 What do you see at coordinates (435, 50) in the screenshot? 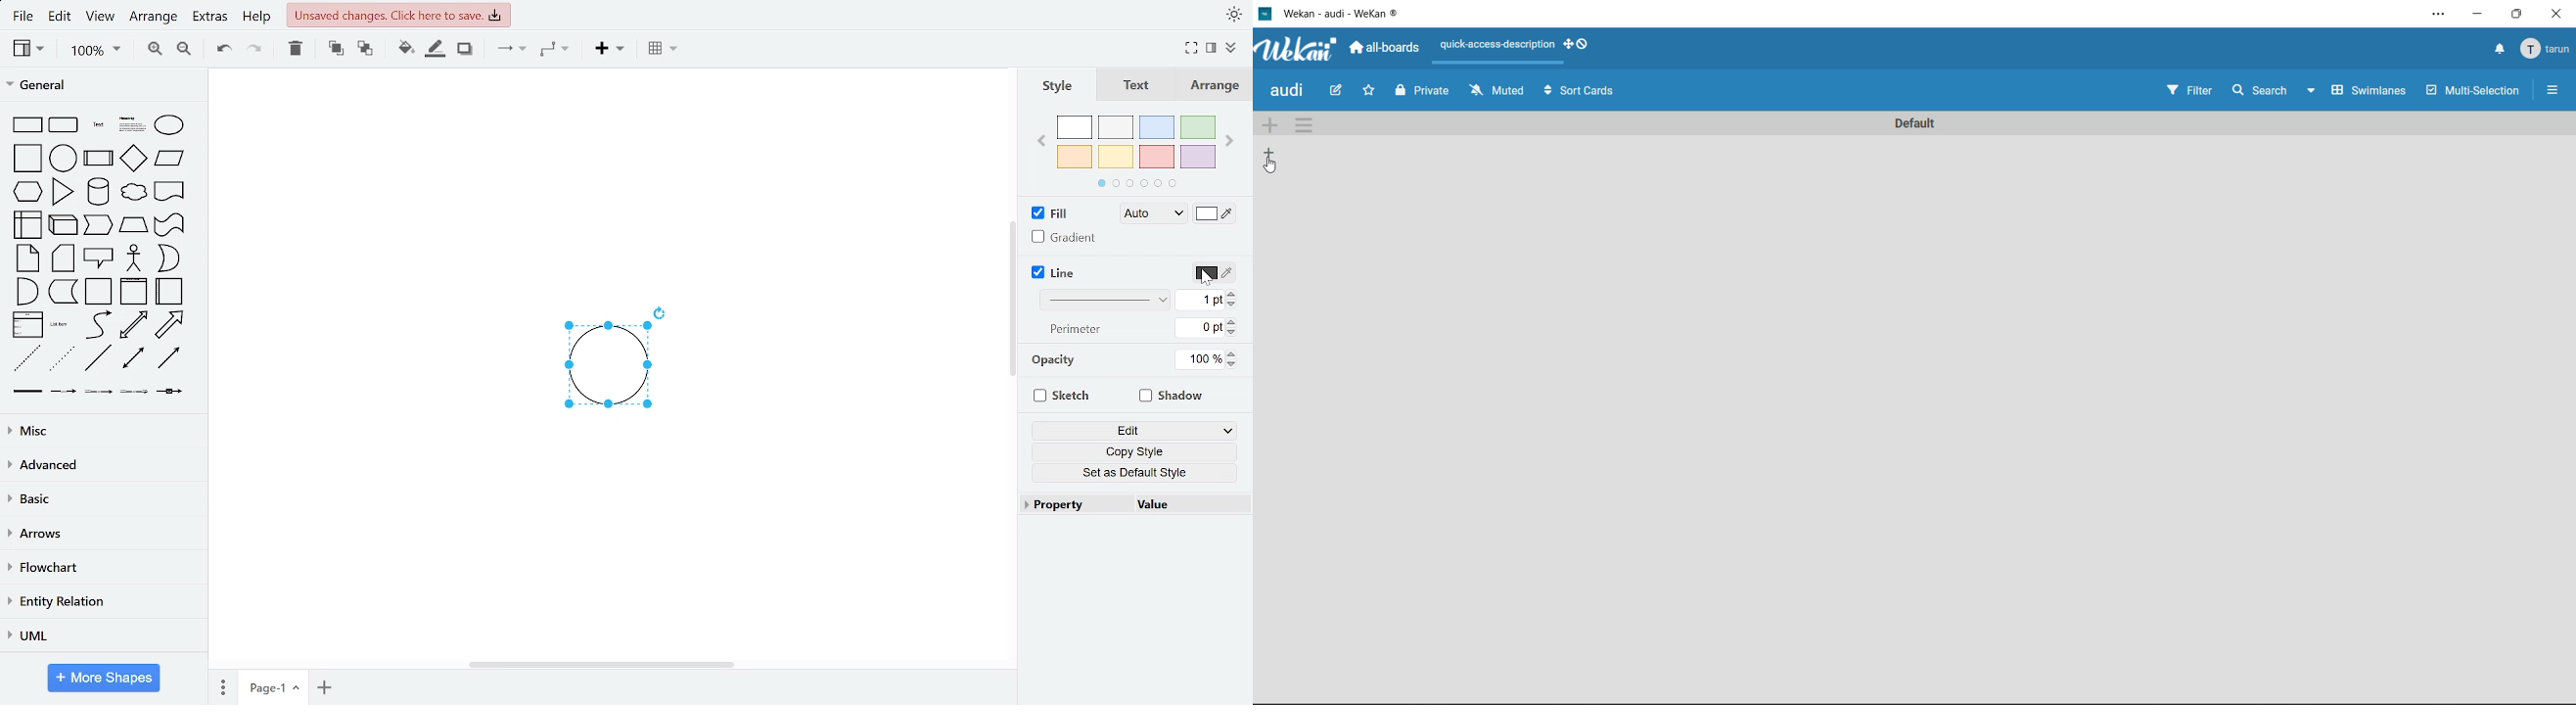
I see `fill line` at bounding box center [435, 50].